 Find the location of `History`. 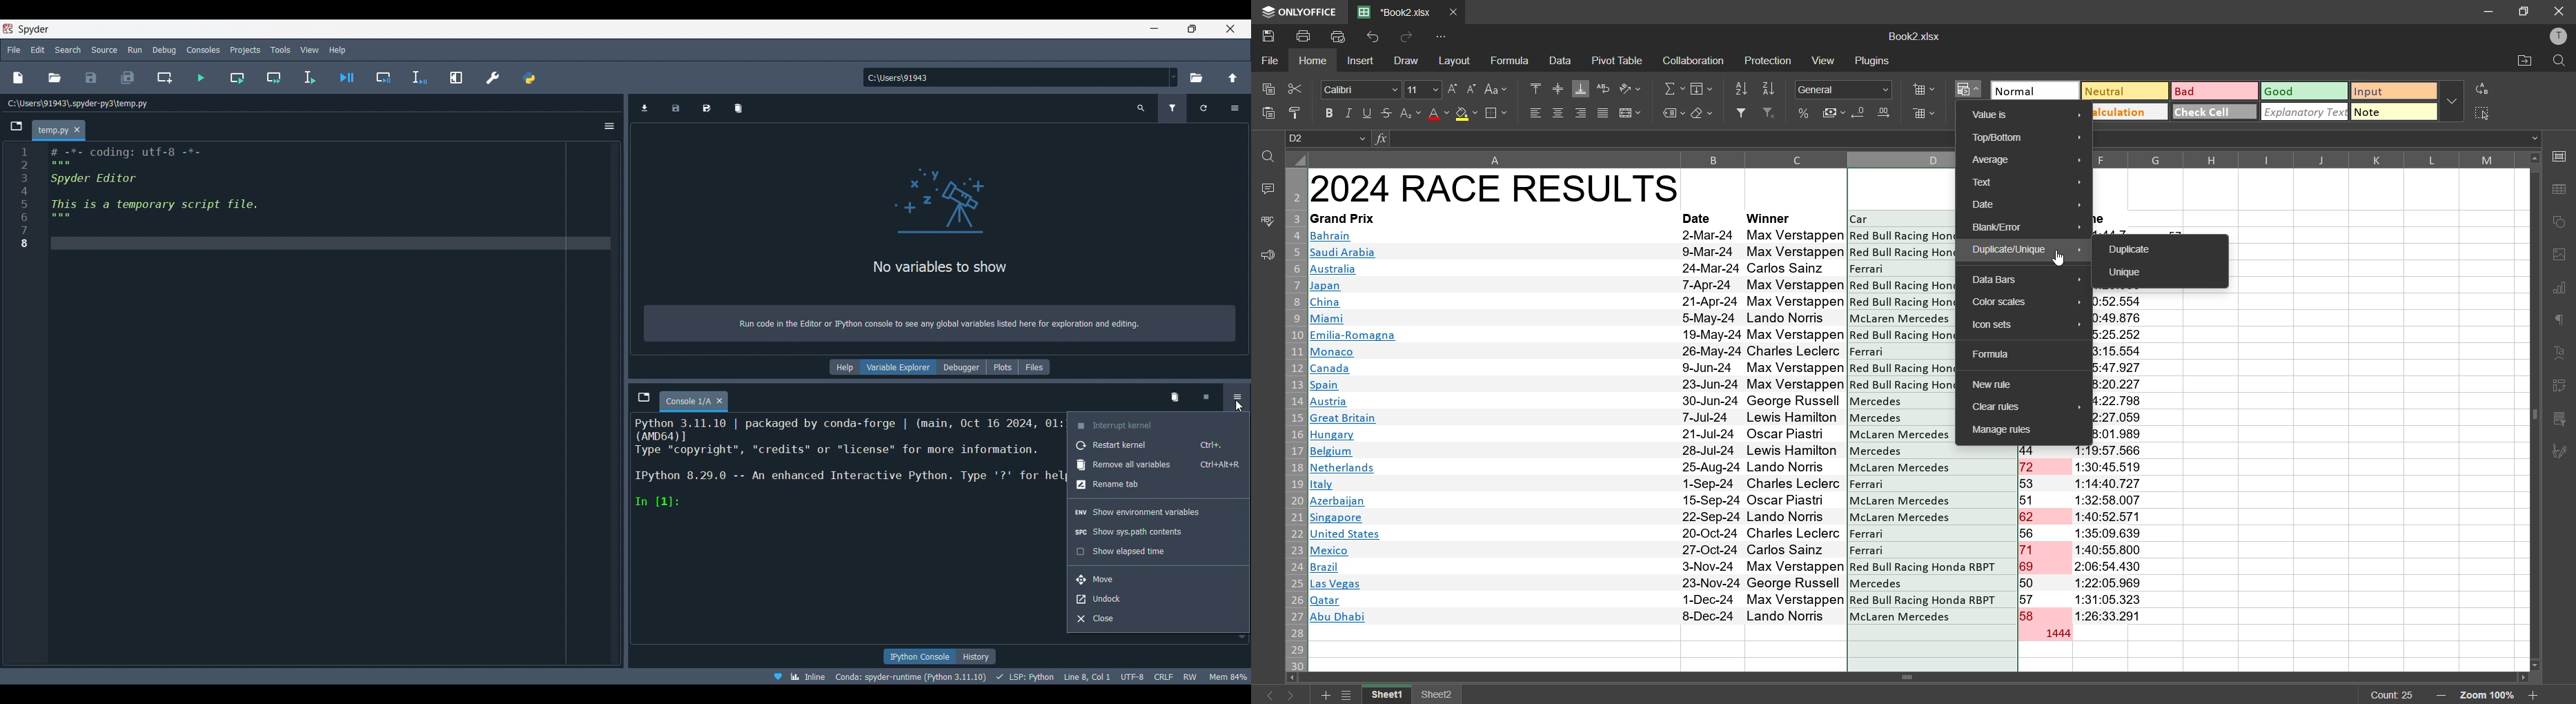

History is located at coordinates (976, 656).